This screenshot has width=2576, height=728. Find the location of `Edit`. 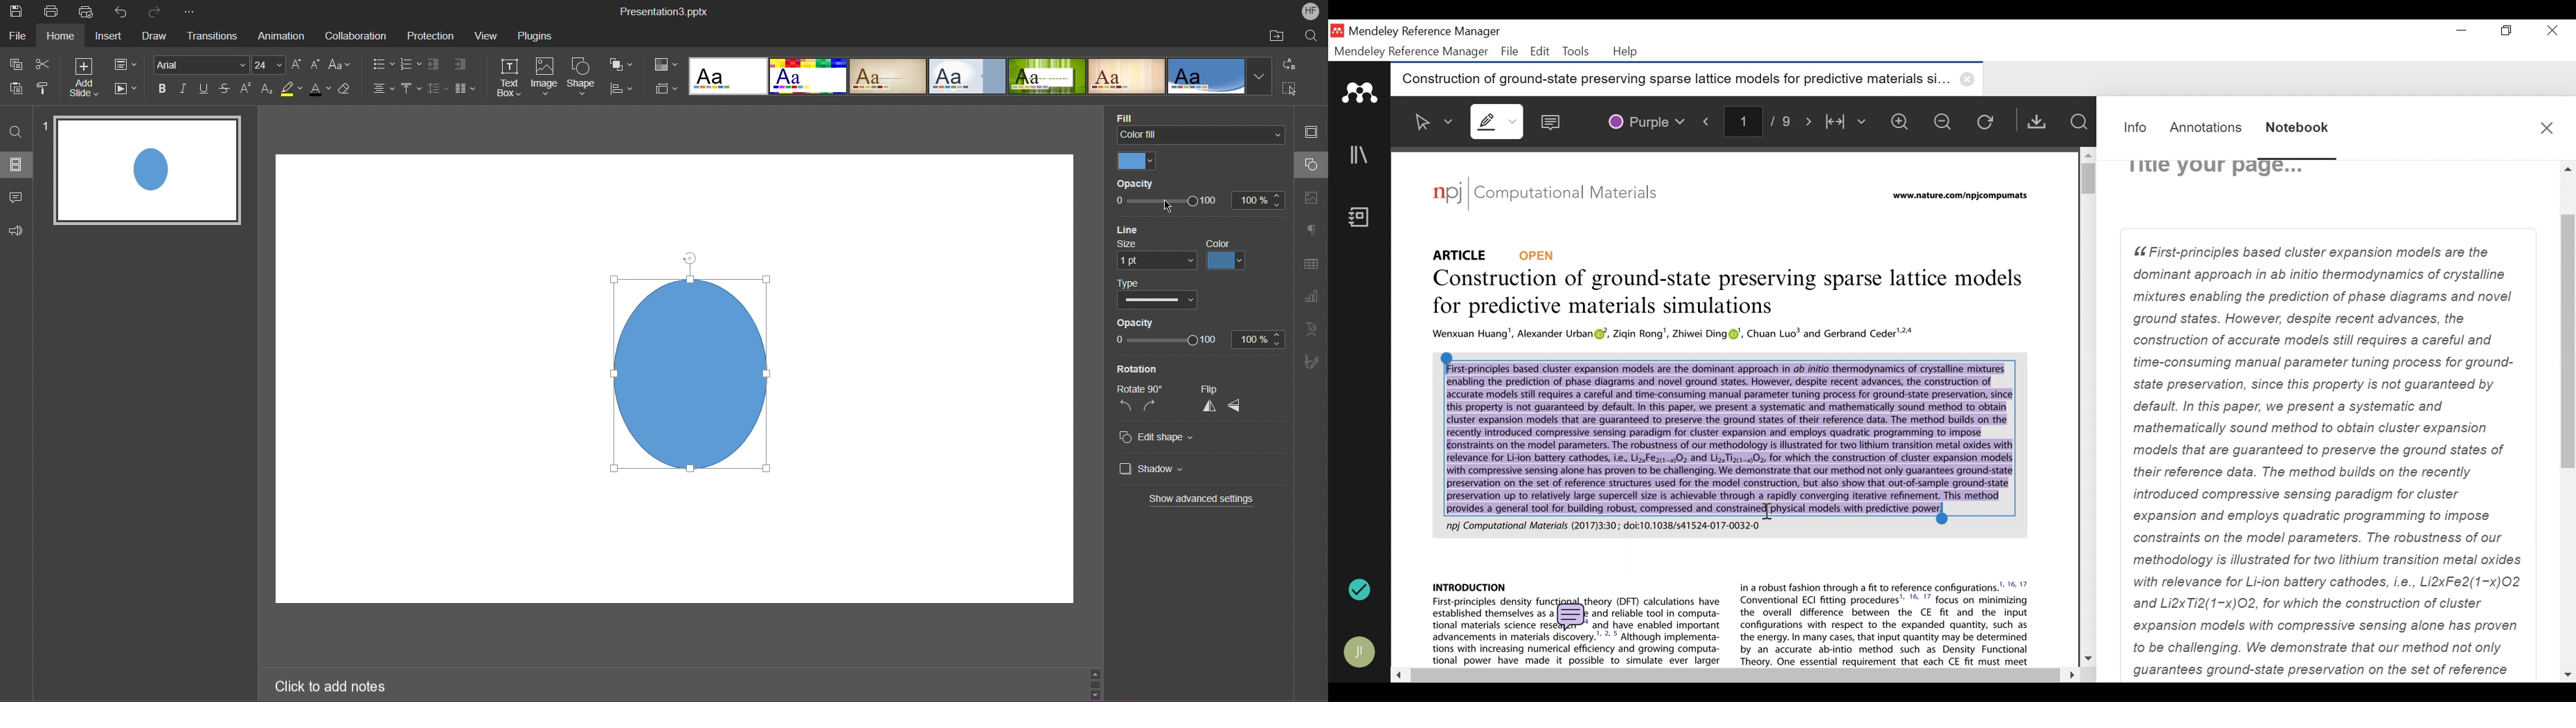

Edit is located at coordinates (1538, 51).